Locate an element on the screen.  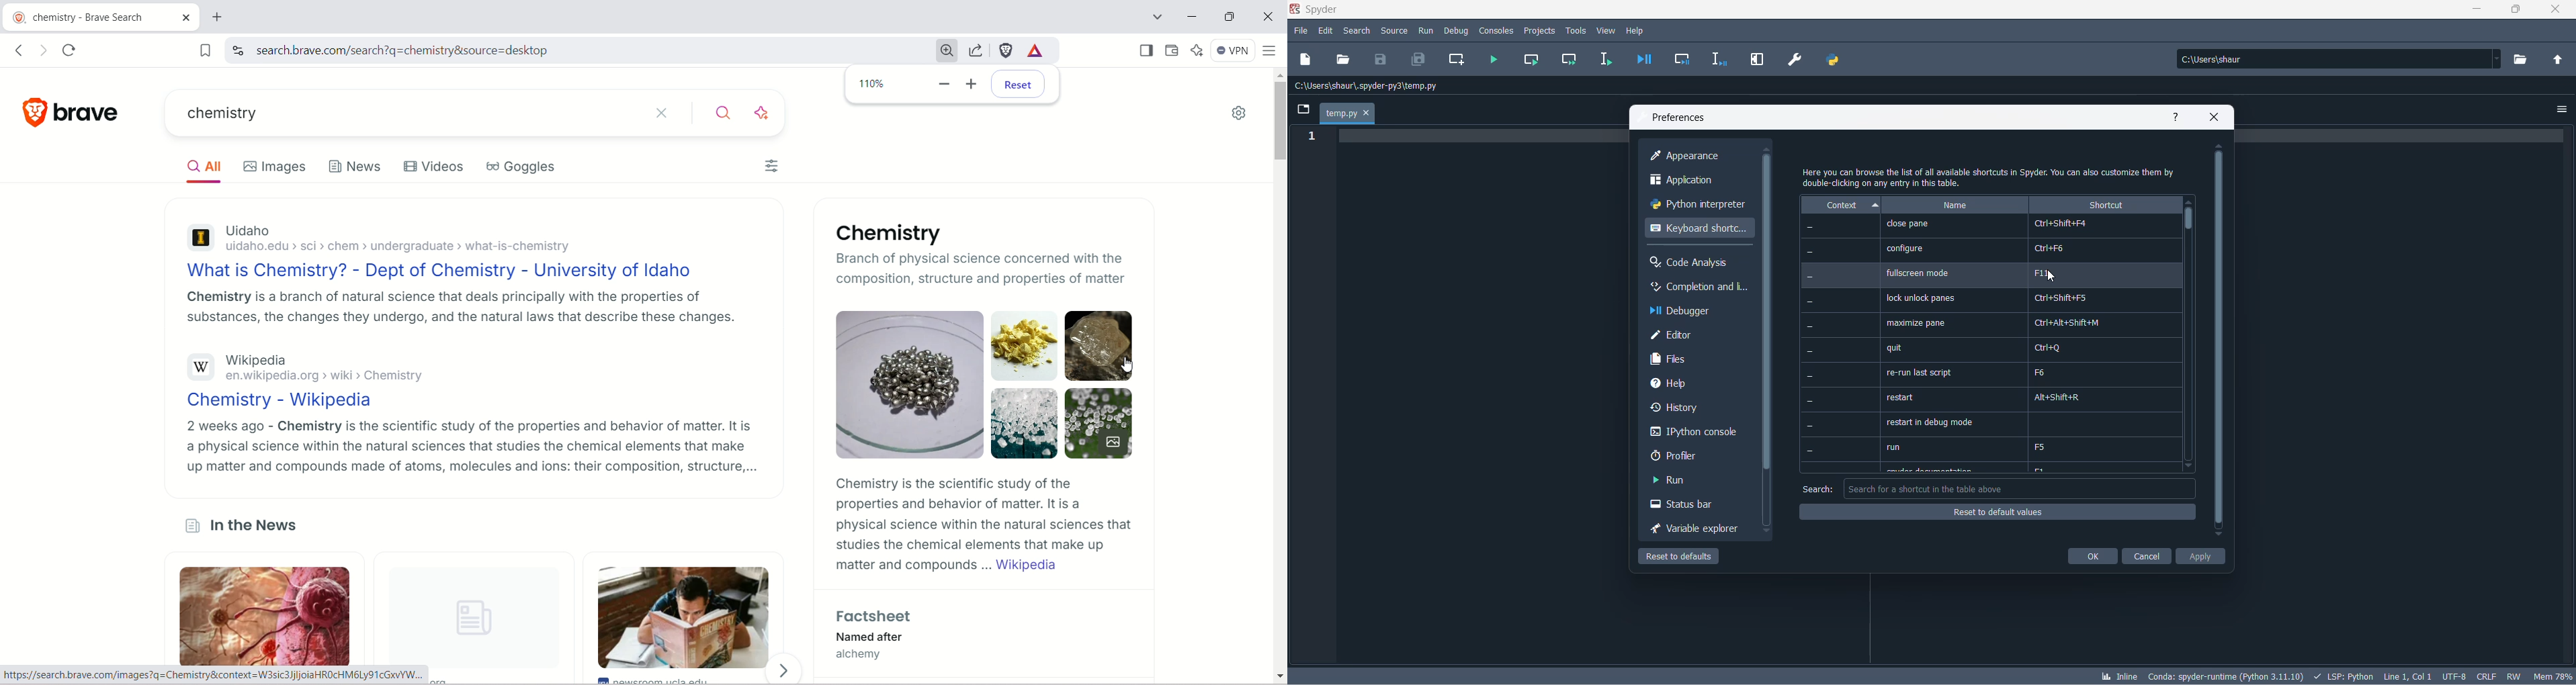
directory is located at coordinates (2524, 60).